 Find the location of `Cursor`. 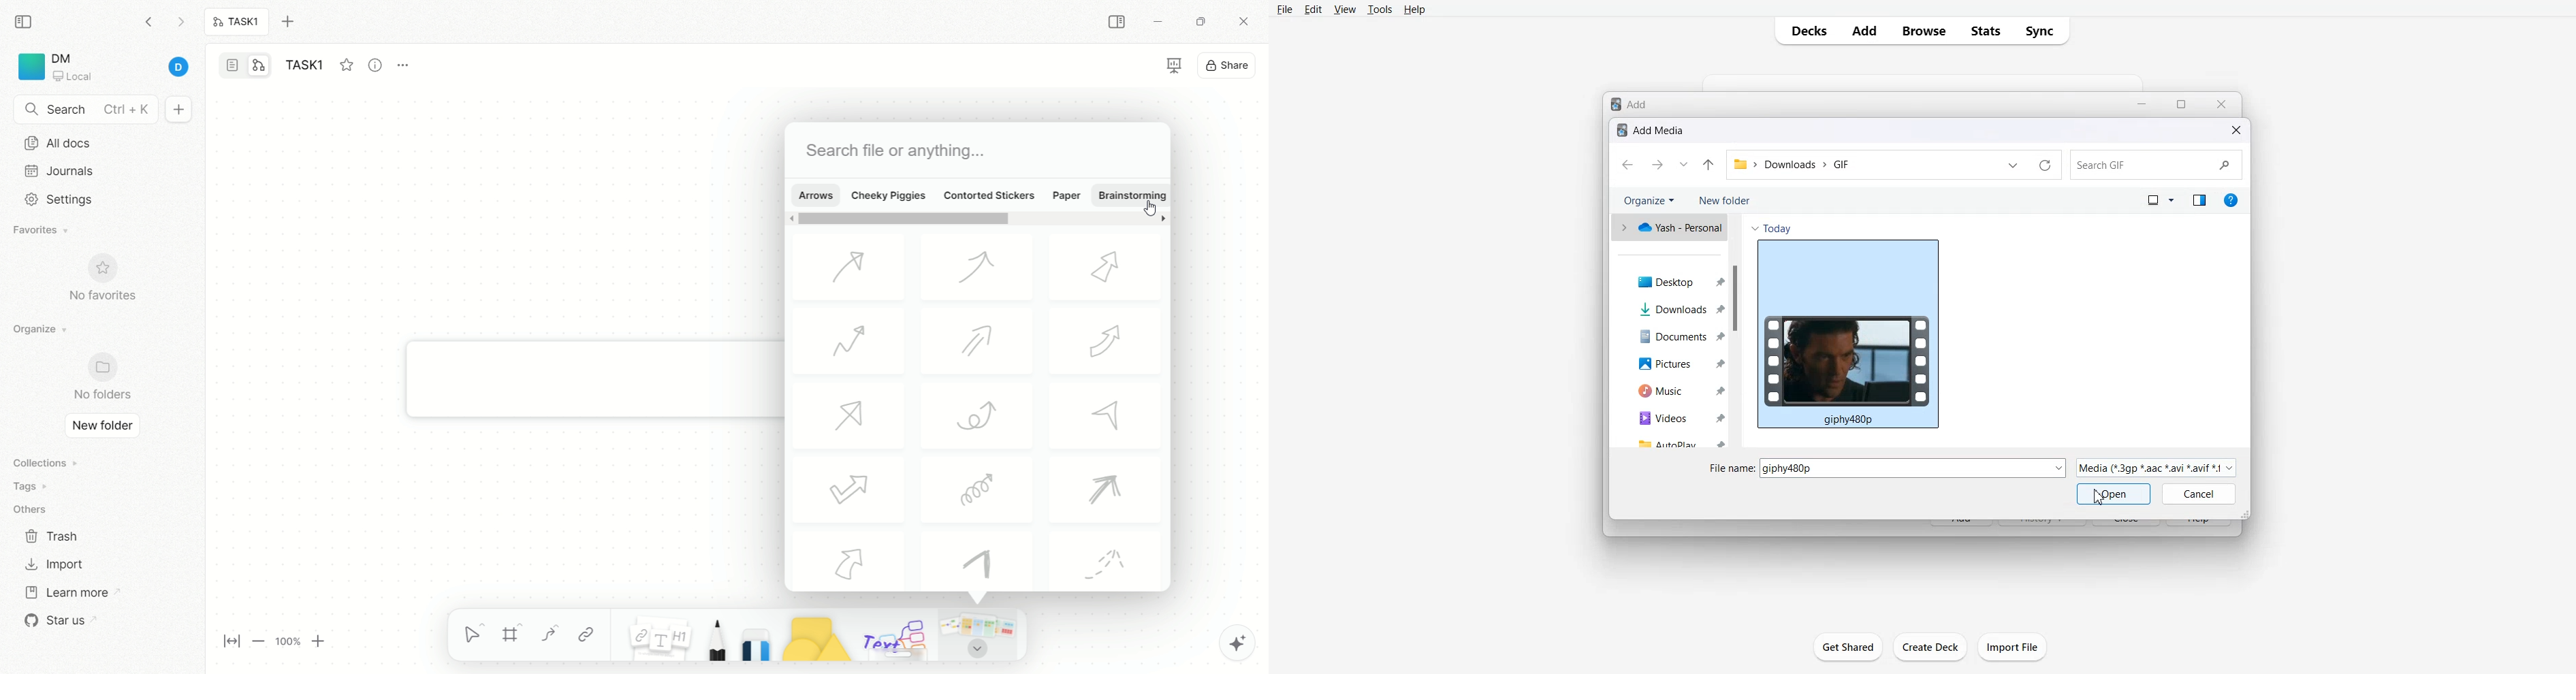

Cursor is located at coordinates (2100, 497).